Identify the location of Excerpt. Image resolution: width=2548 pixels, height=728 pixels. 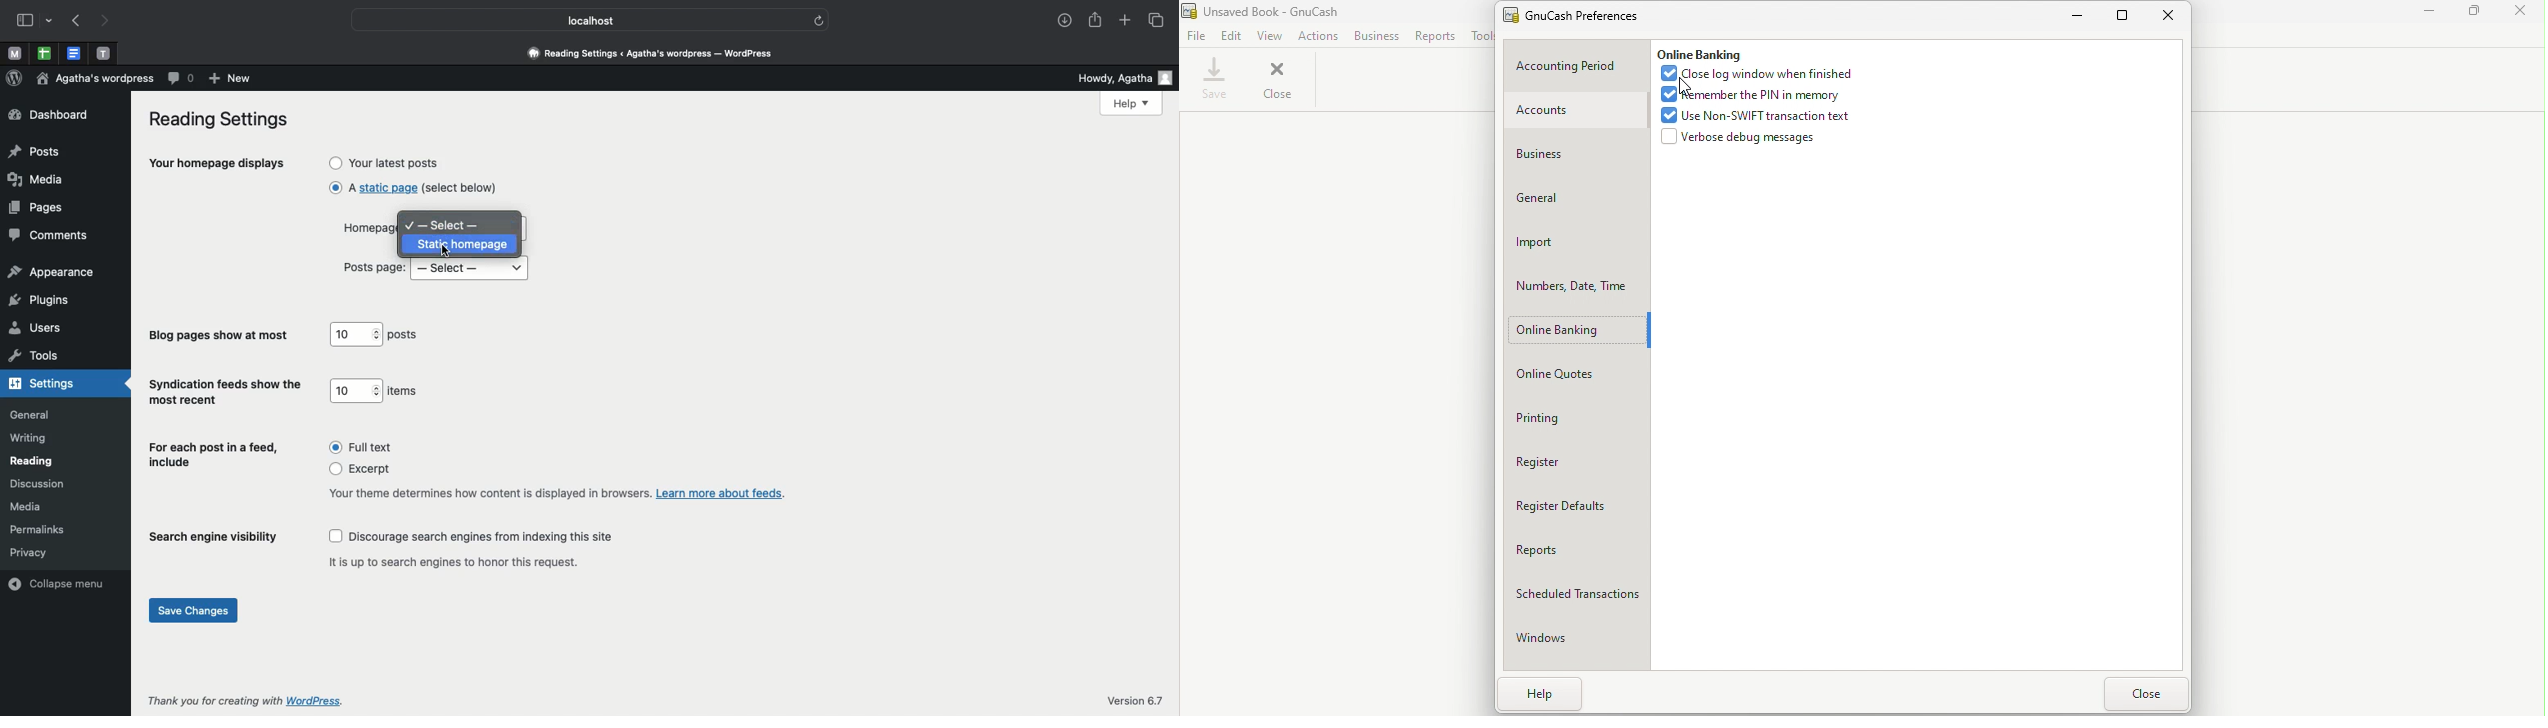
(366, 470).